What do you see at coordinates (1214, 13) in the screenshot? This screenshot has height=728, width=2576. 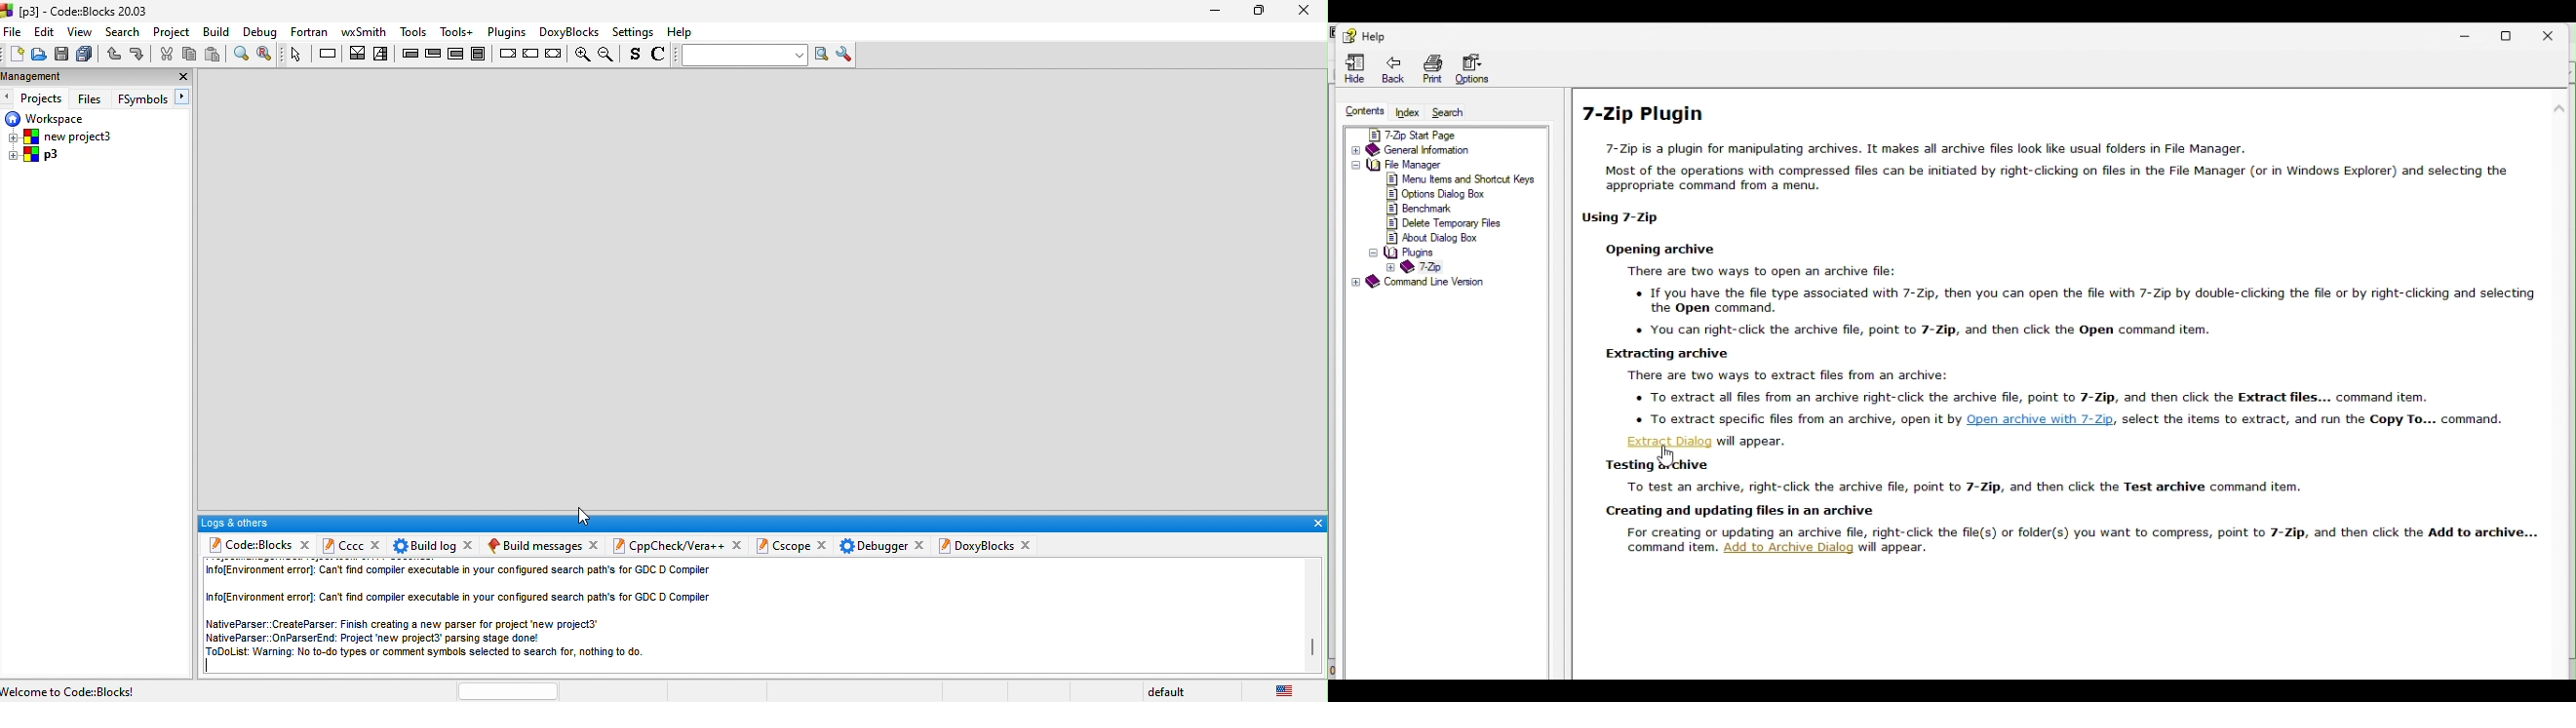 I see `minimize` at bounding box center [1214, 13].